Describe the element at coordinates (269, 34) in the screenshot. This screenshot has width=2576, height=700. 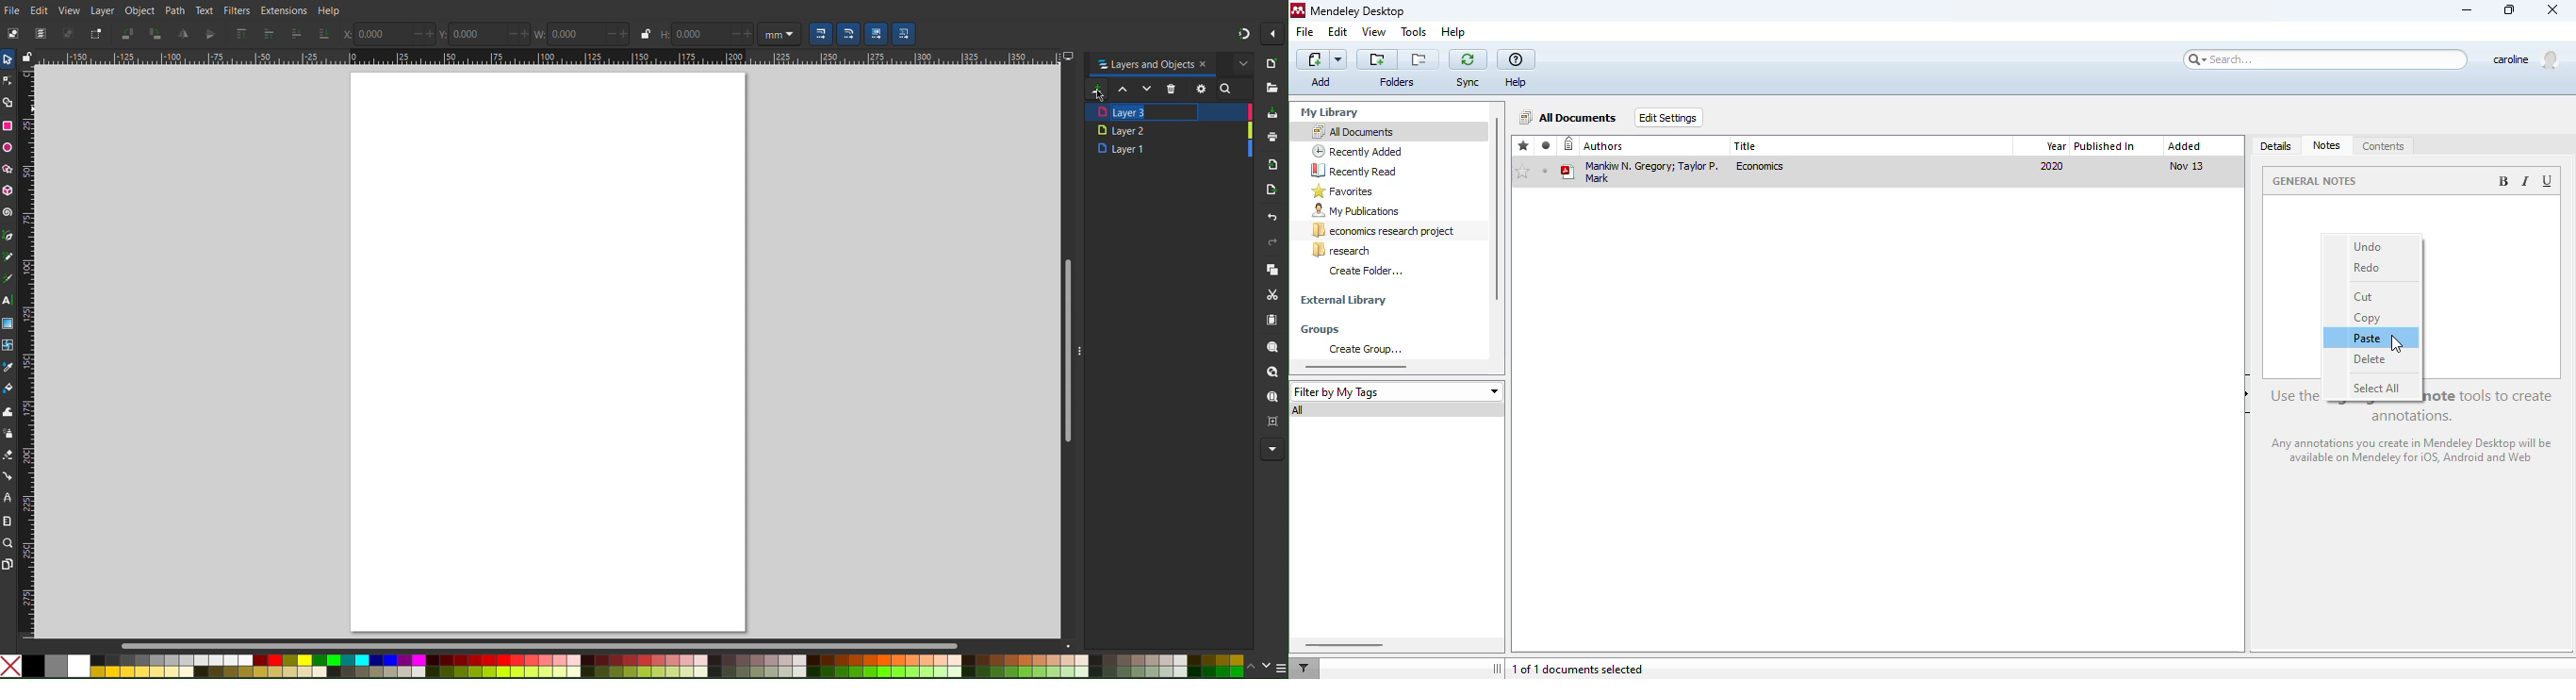
I see `Send selection one layer up` at that location.